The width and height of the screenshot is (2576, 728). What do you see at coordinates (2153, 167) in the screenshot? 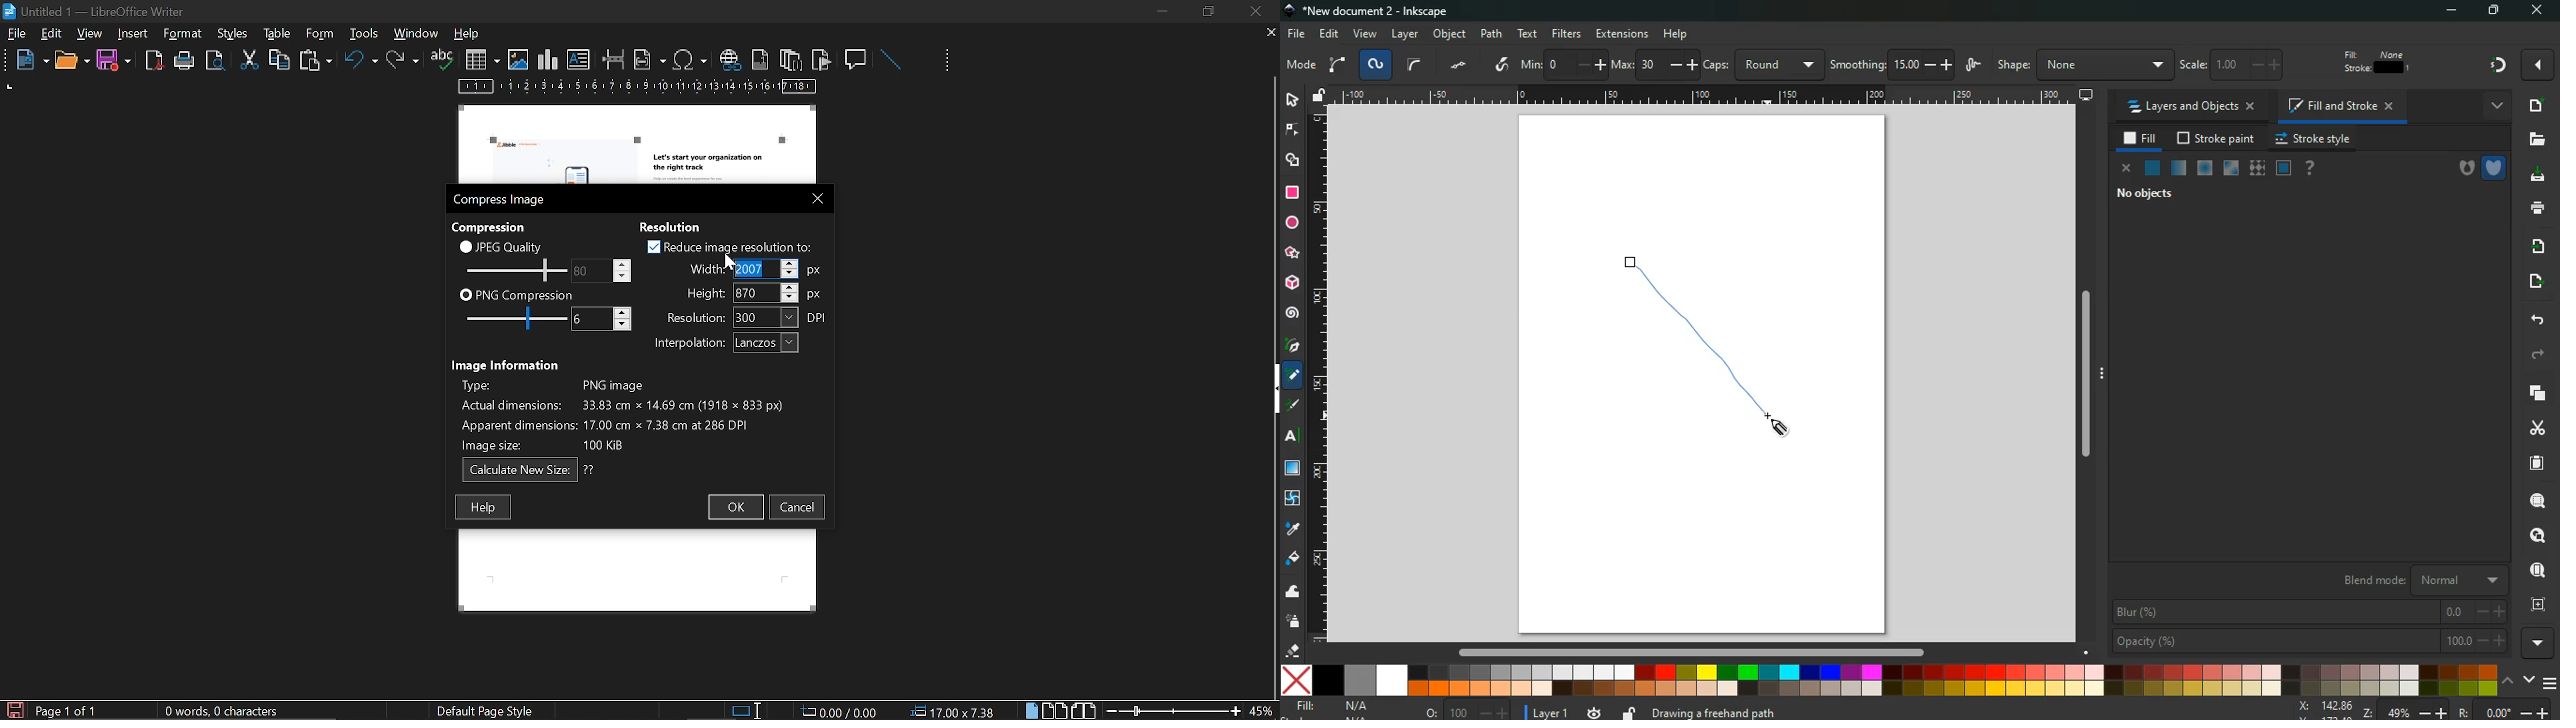
I see `natural` at bounding box center [2153, 167].